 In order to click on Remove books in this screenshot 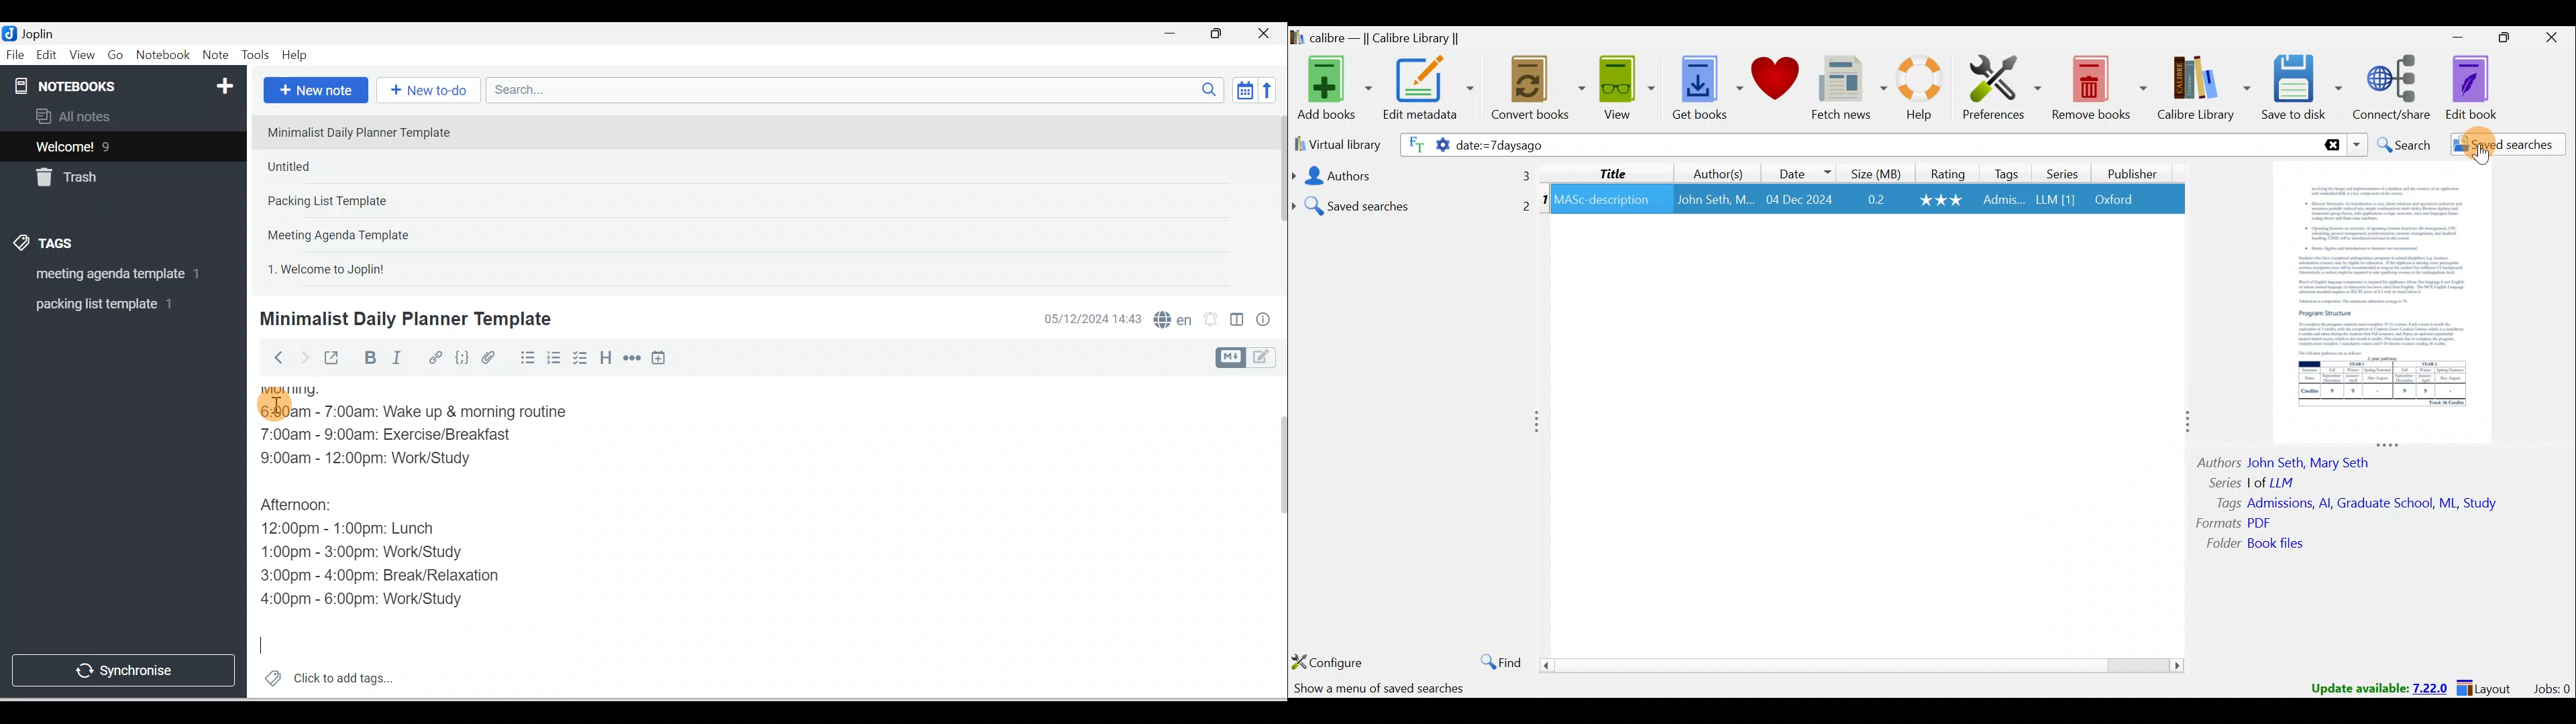, I will do `click(2098, 85)`.